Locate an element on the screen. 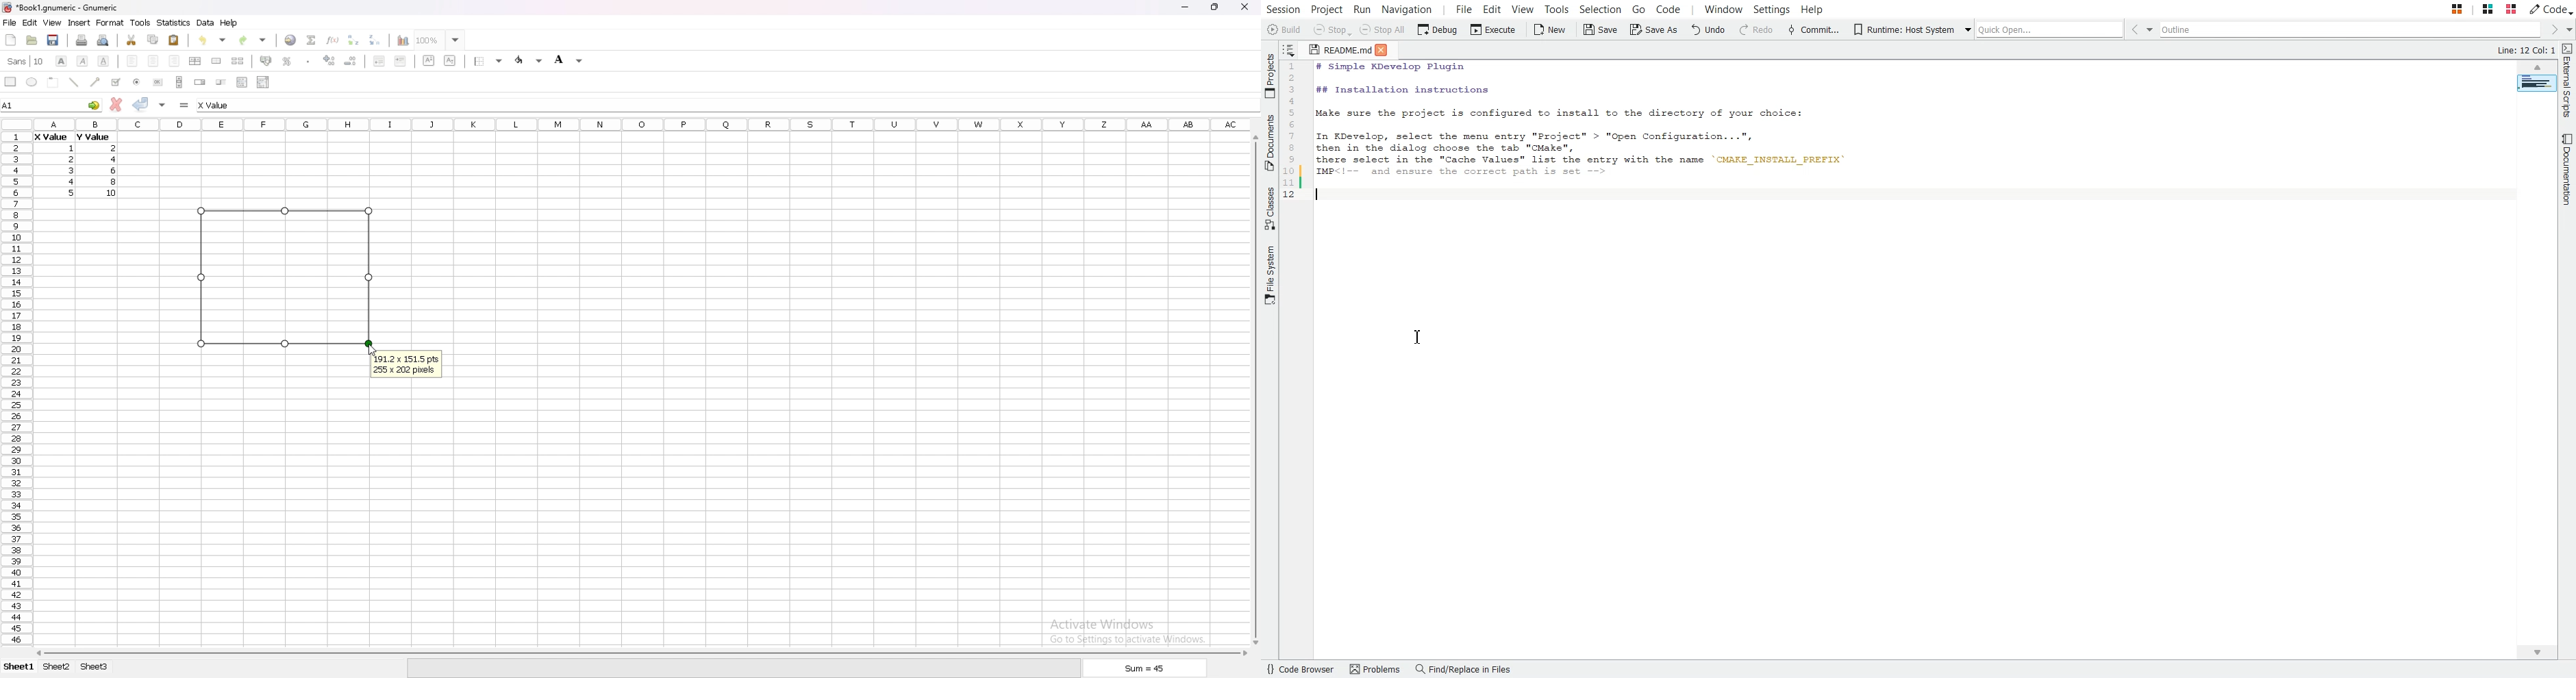 The height and width of the screenshot is (700, 2576). sheet 3 is located at coordinates (95, 667).